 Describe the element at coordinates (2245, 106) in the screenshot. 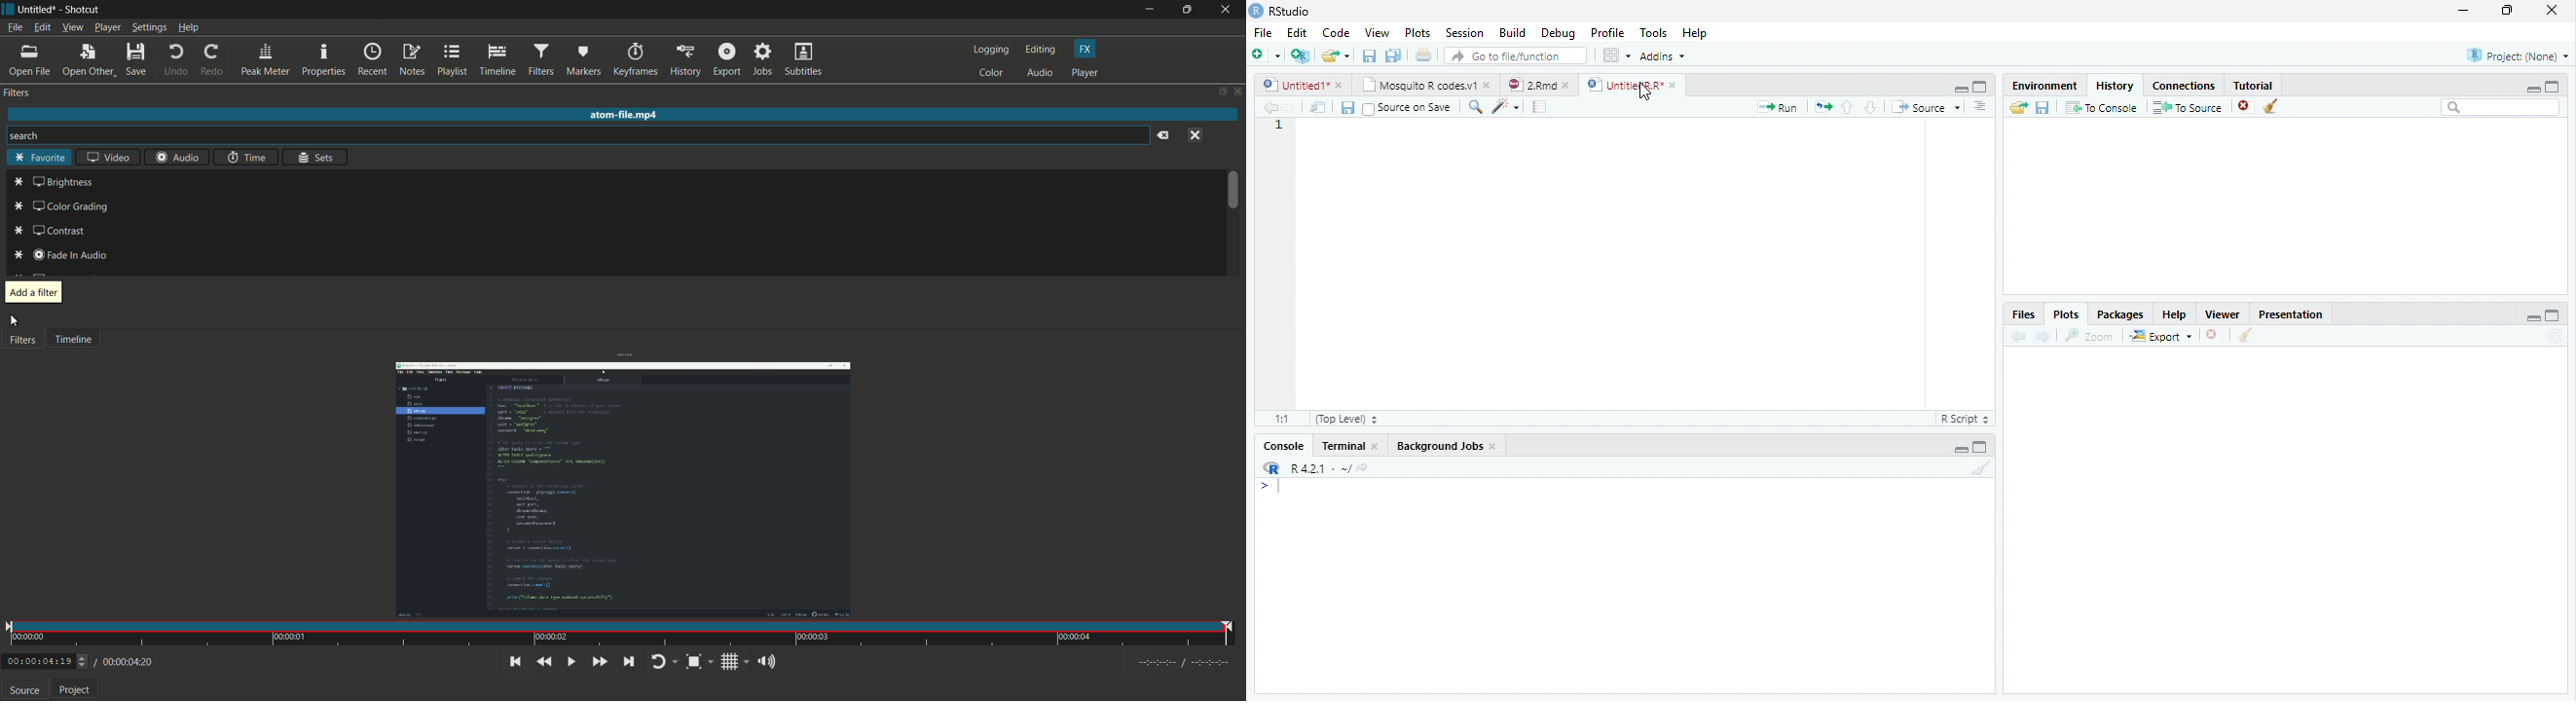

I see `Remove the selected history entries` at that location.